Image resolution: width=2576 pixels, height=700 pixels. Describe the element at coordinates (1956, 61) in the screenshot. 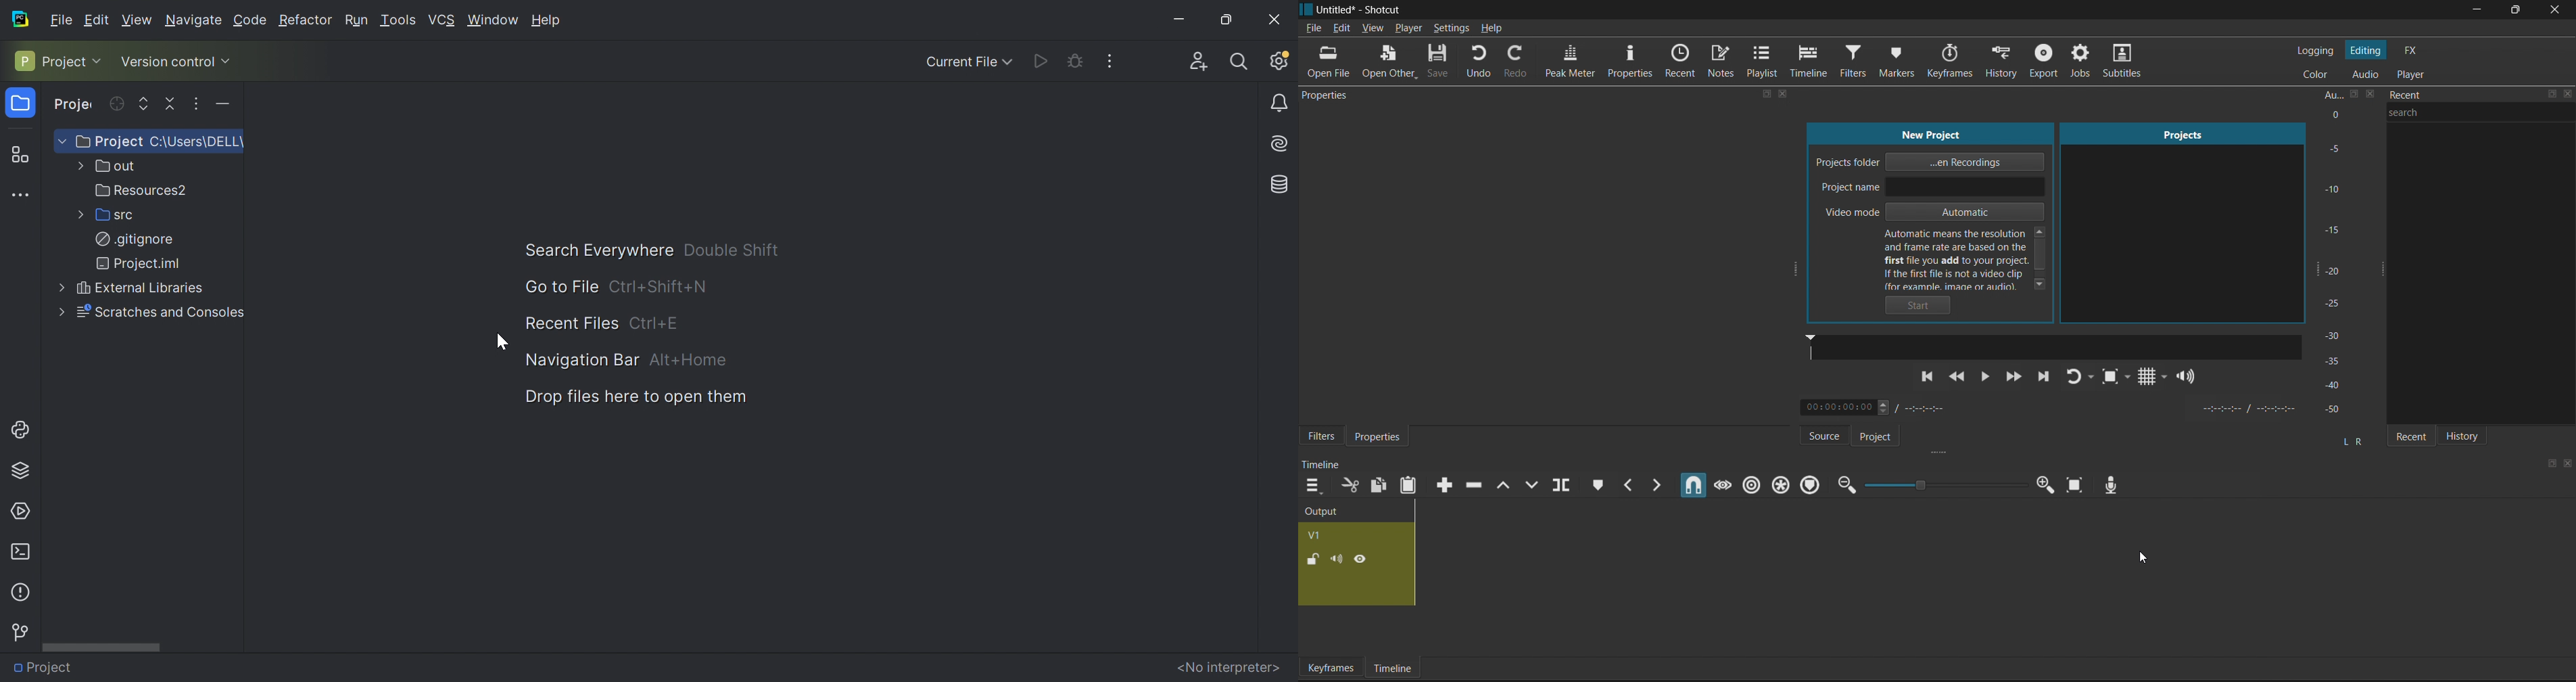

I see `Keyframes` at that location.